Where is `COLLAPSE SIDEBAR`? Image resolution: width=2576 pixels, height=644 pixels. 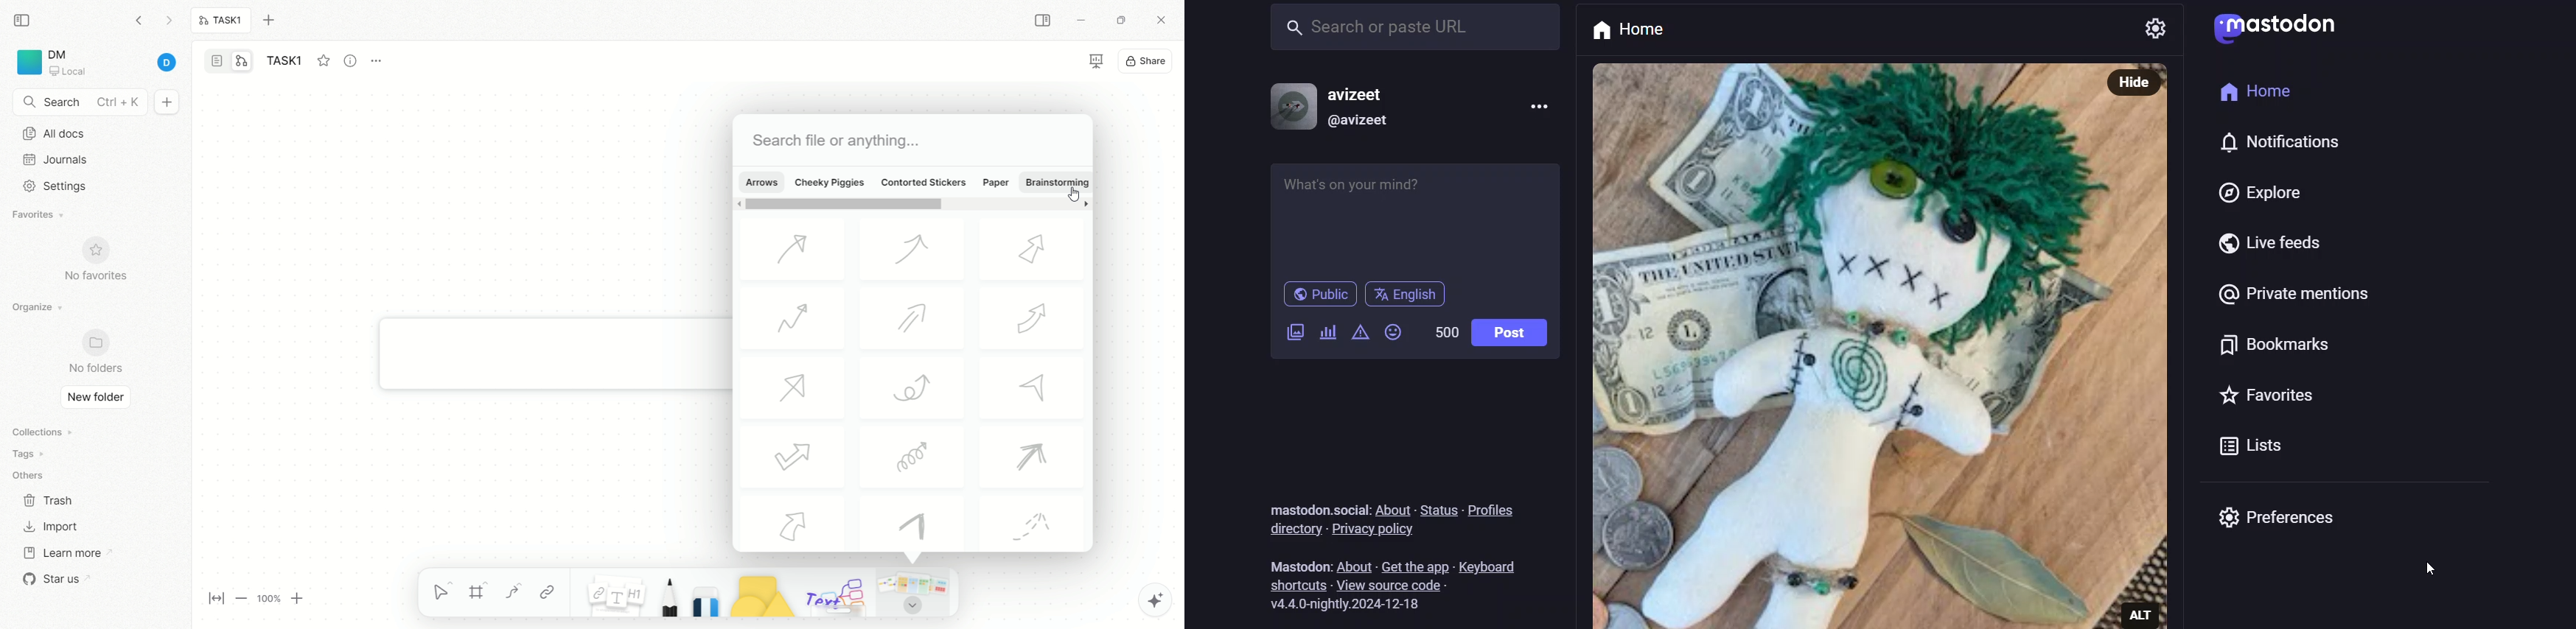
COLLAPSE SIDEBAR is located at coordinates (1044, 21).